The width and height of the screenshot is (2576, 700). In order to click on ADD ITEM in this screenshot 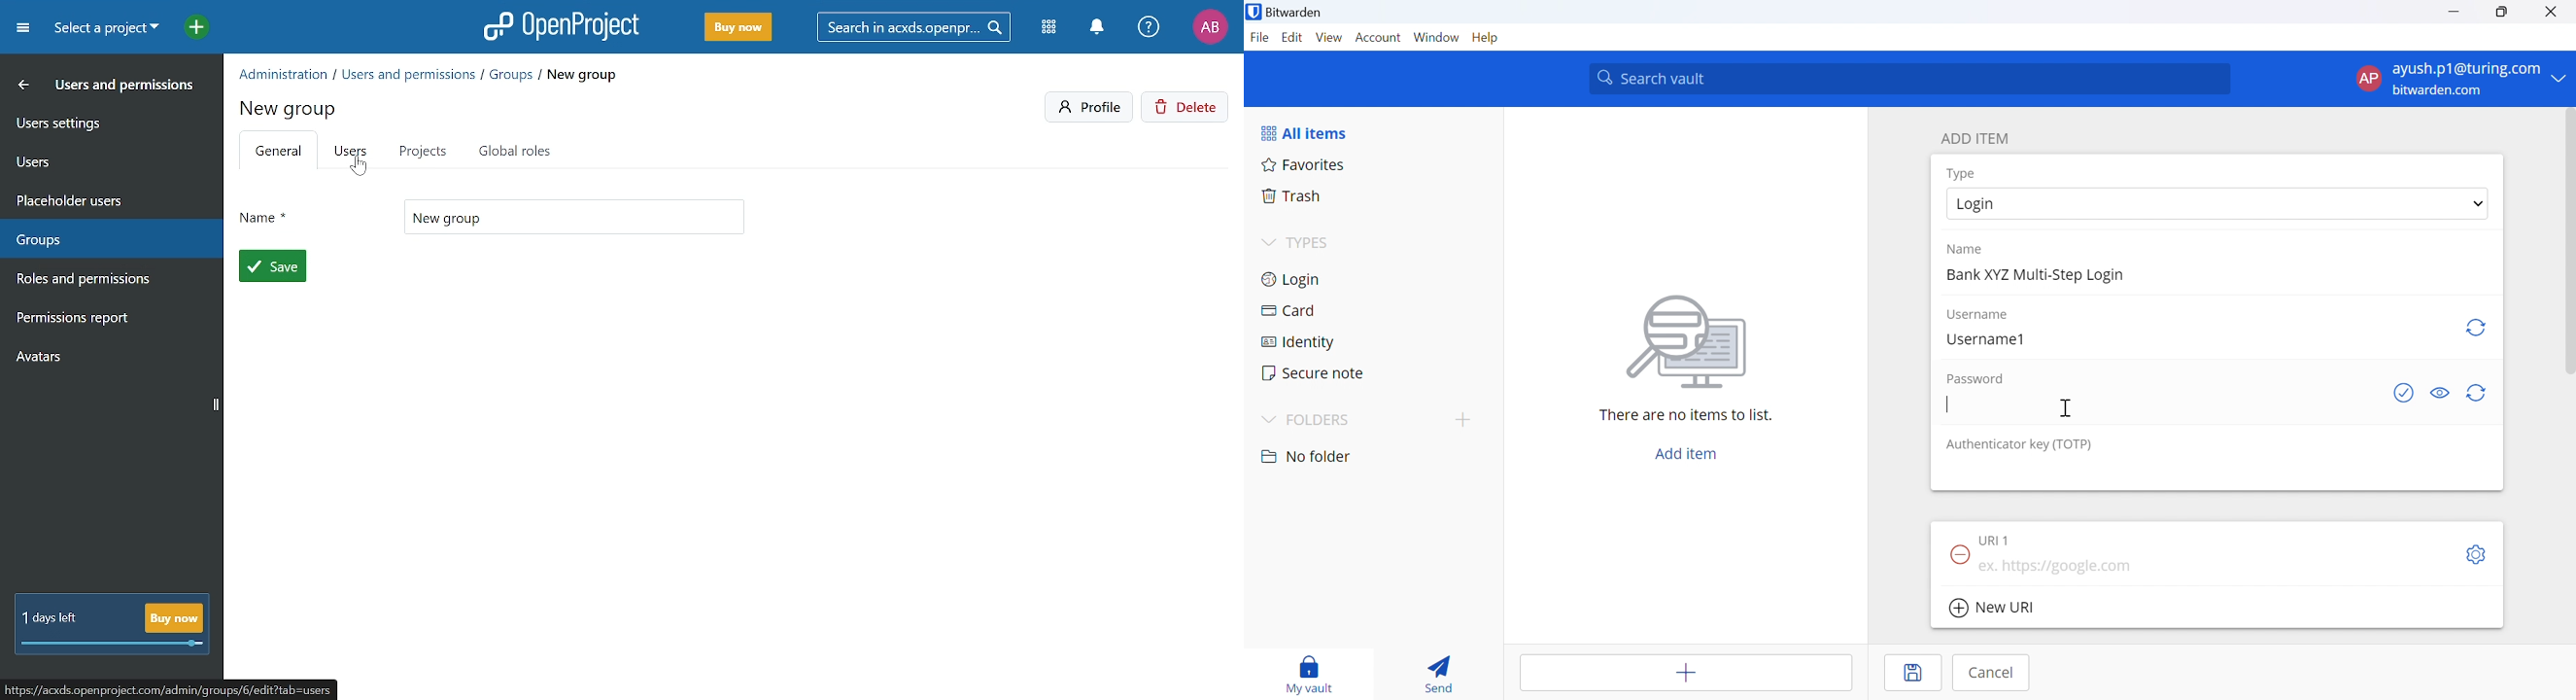, I will do `click(1979, 137)`.